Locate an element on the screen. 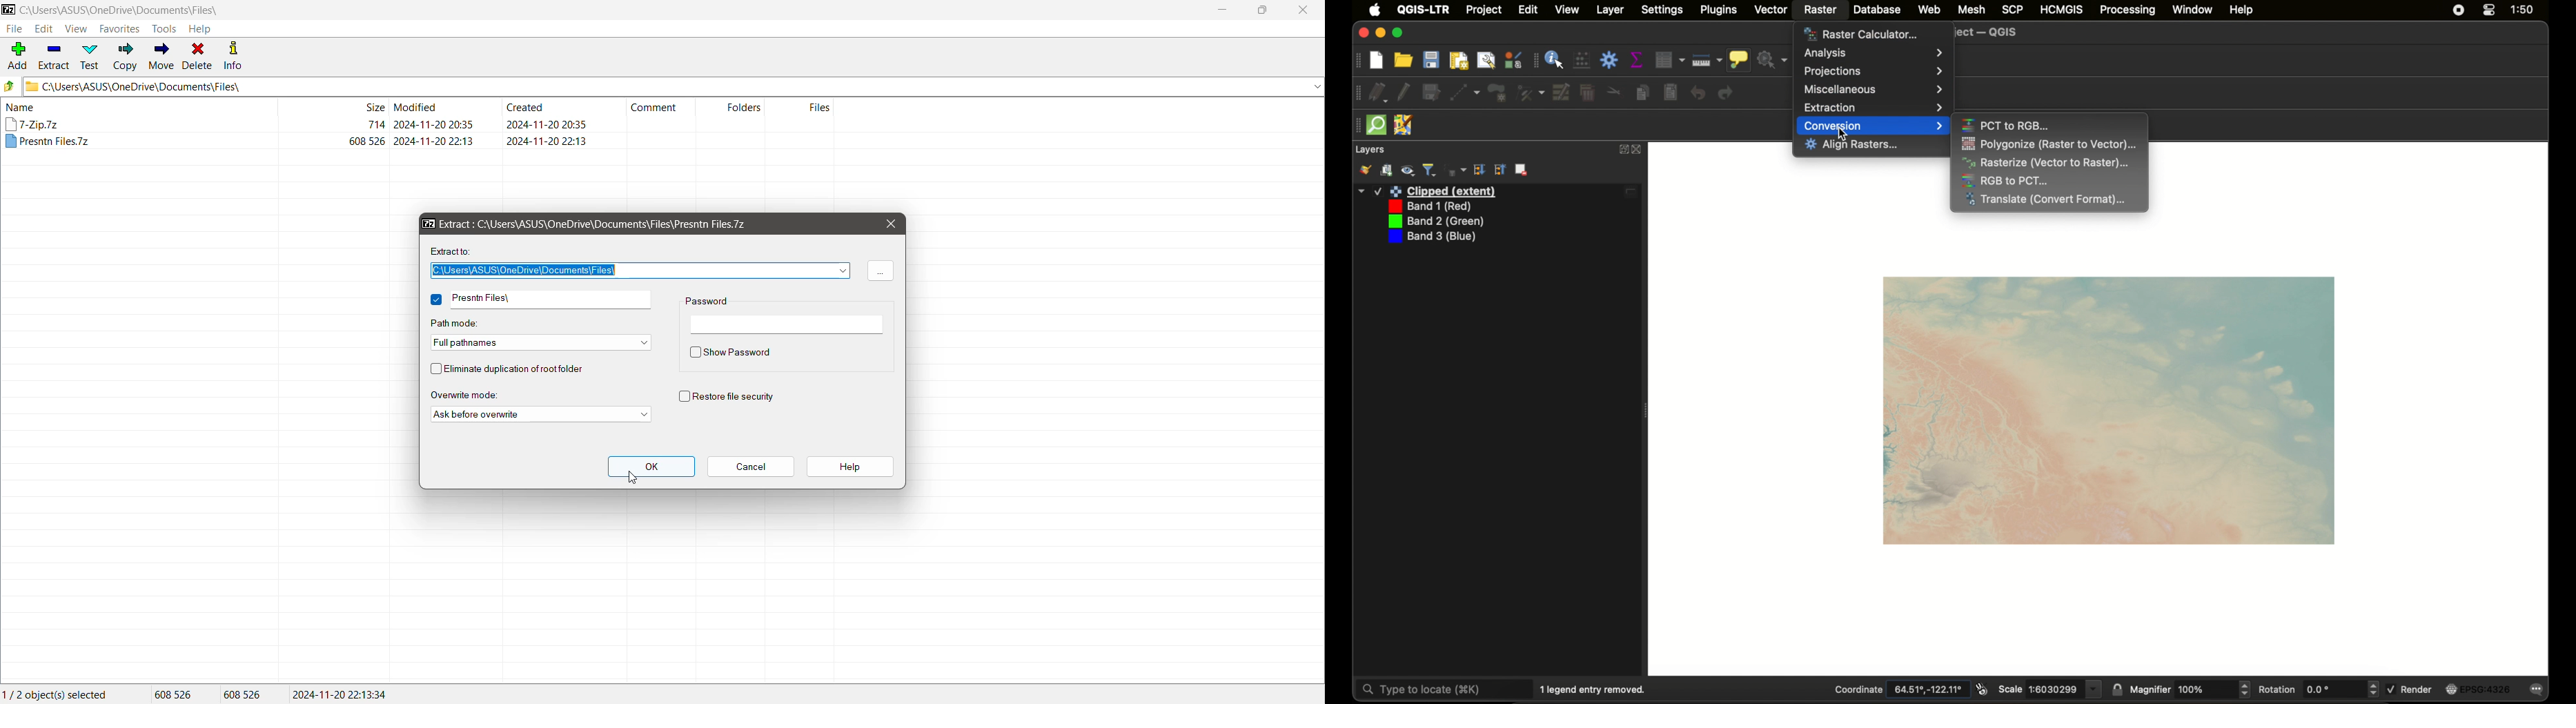 The height and width of the screenshot is (728, 2576). Eliminate duplication of root folder is located at coordinates (515, 369).